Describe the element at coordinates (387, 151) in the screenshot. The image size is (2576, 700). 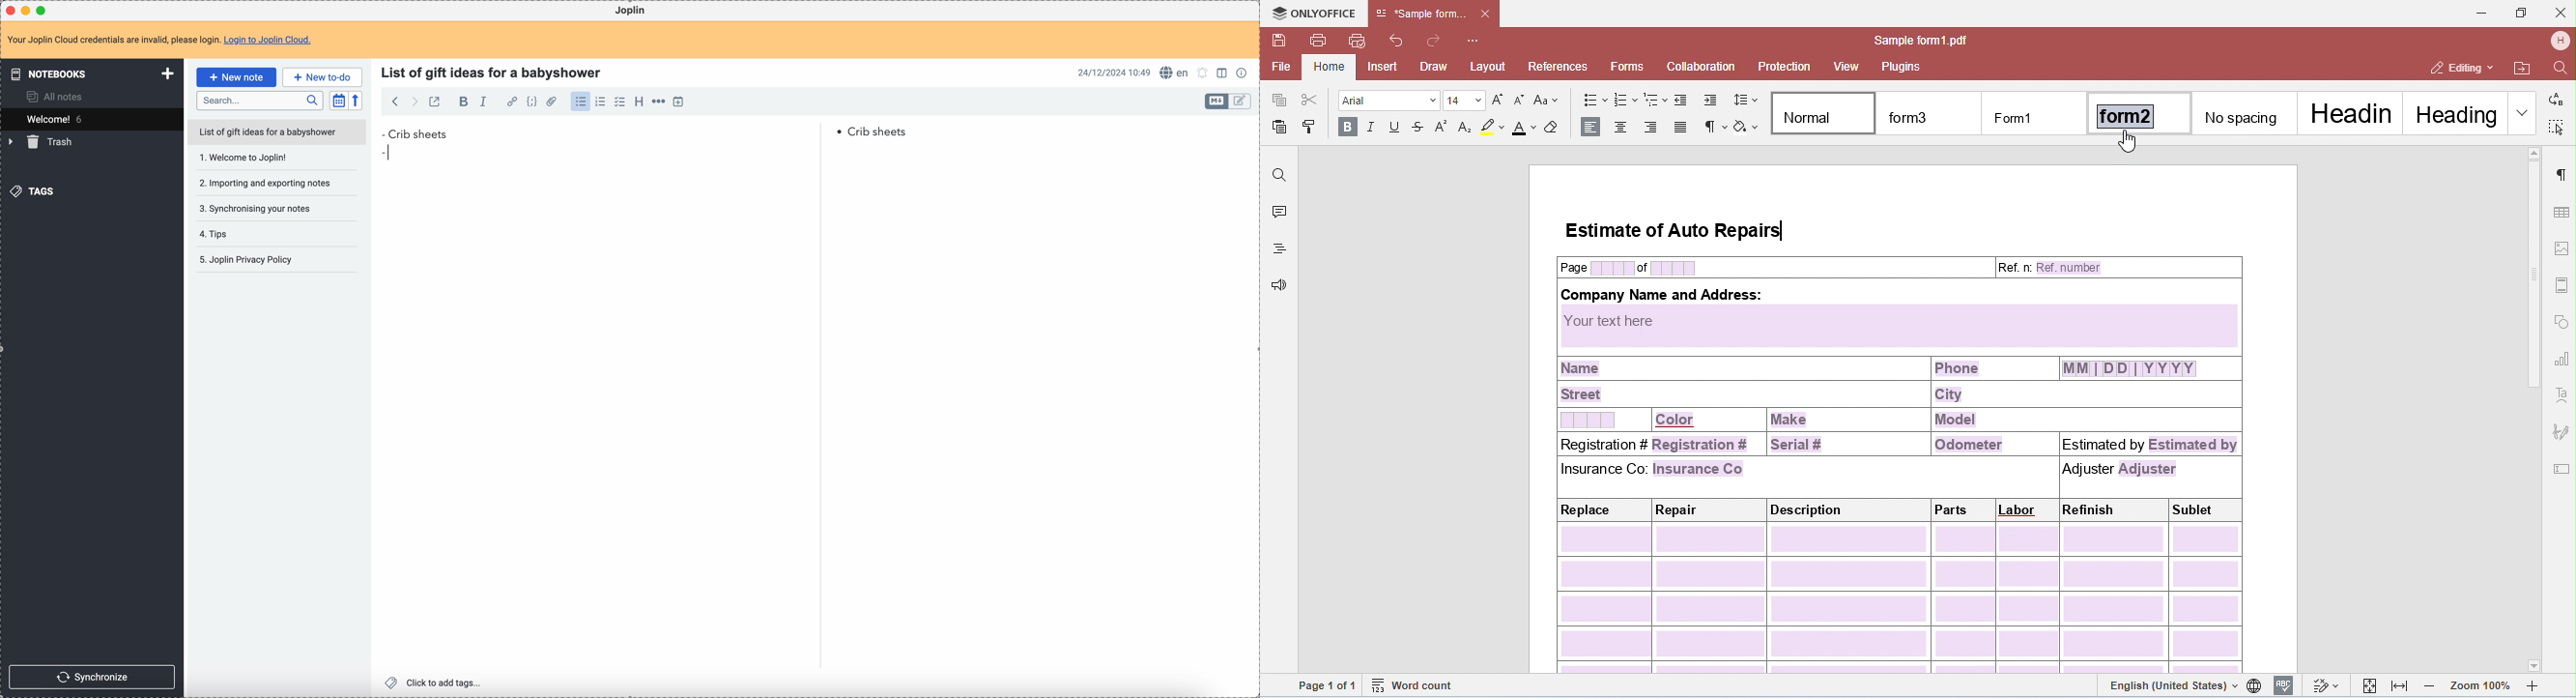
I see `bullet point` at that location.